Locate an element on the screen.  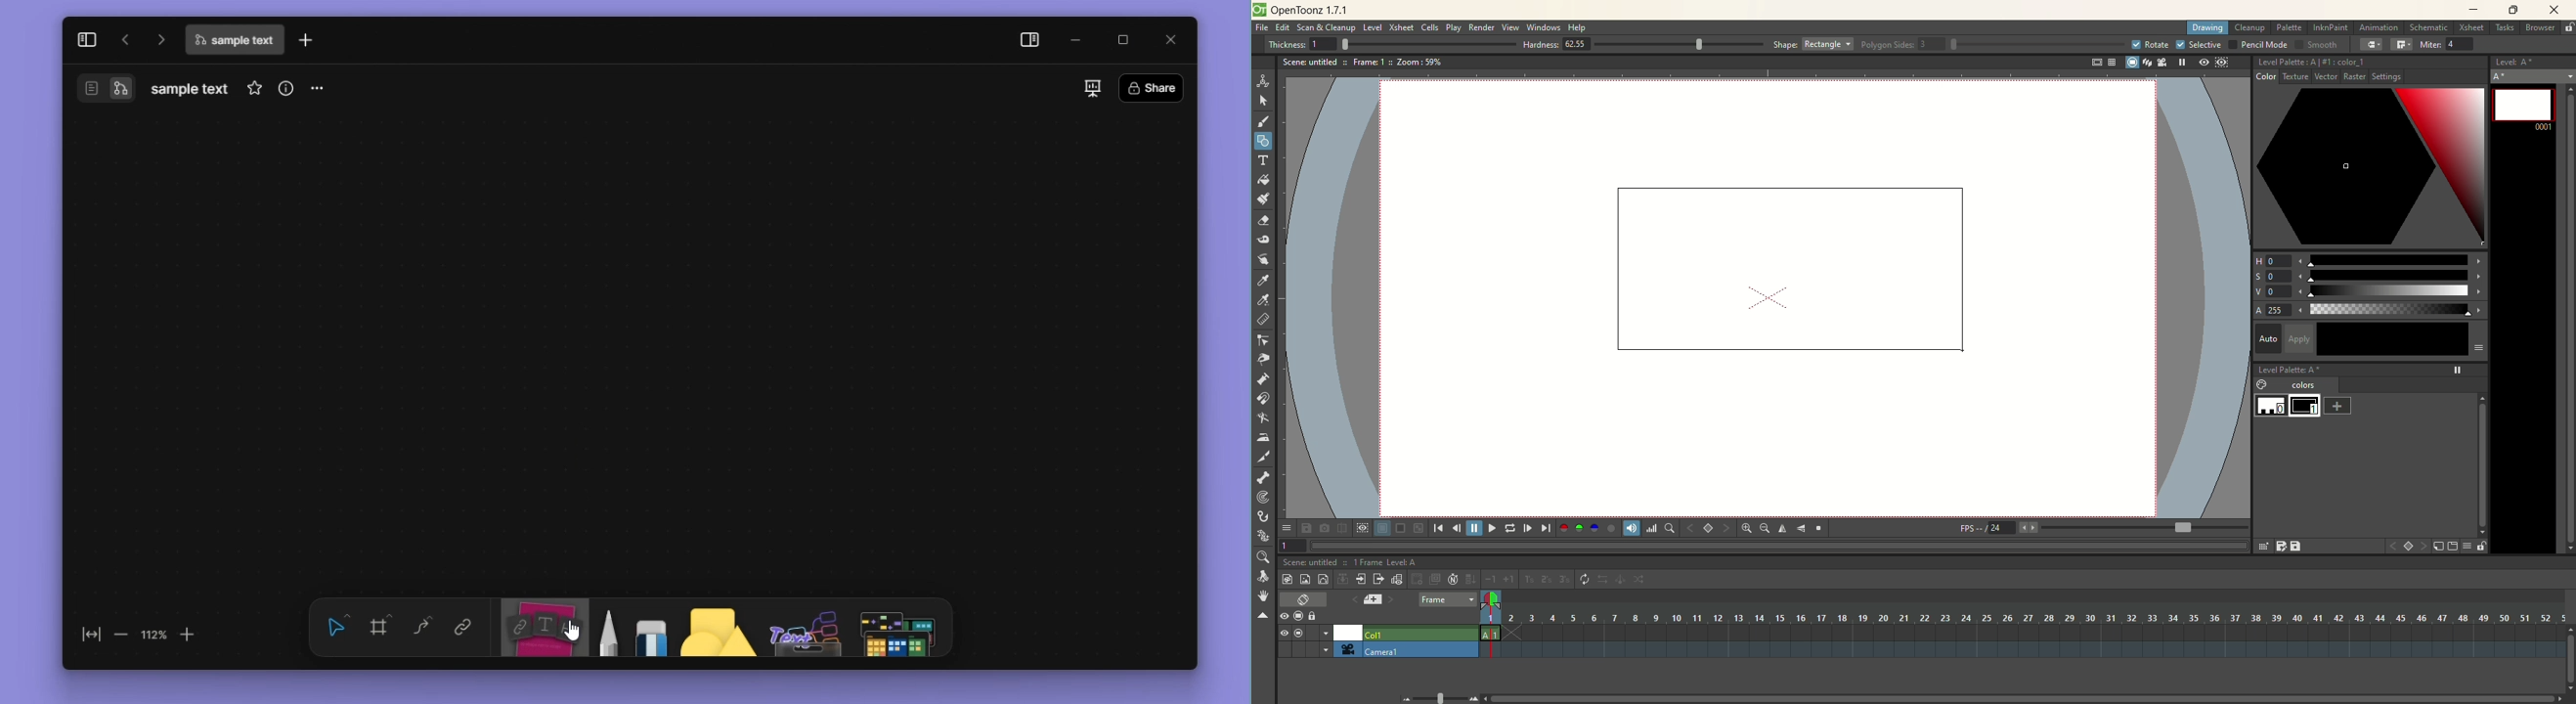
note is located at coordinates (546, 628).